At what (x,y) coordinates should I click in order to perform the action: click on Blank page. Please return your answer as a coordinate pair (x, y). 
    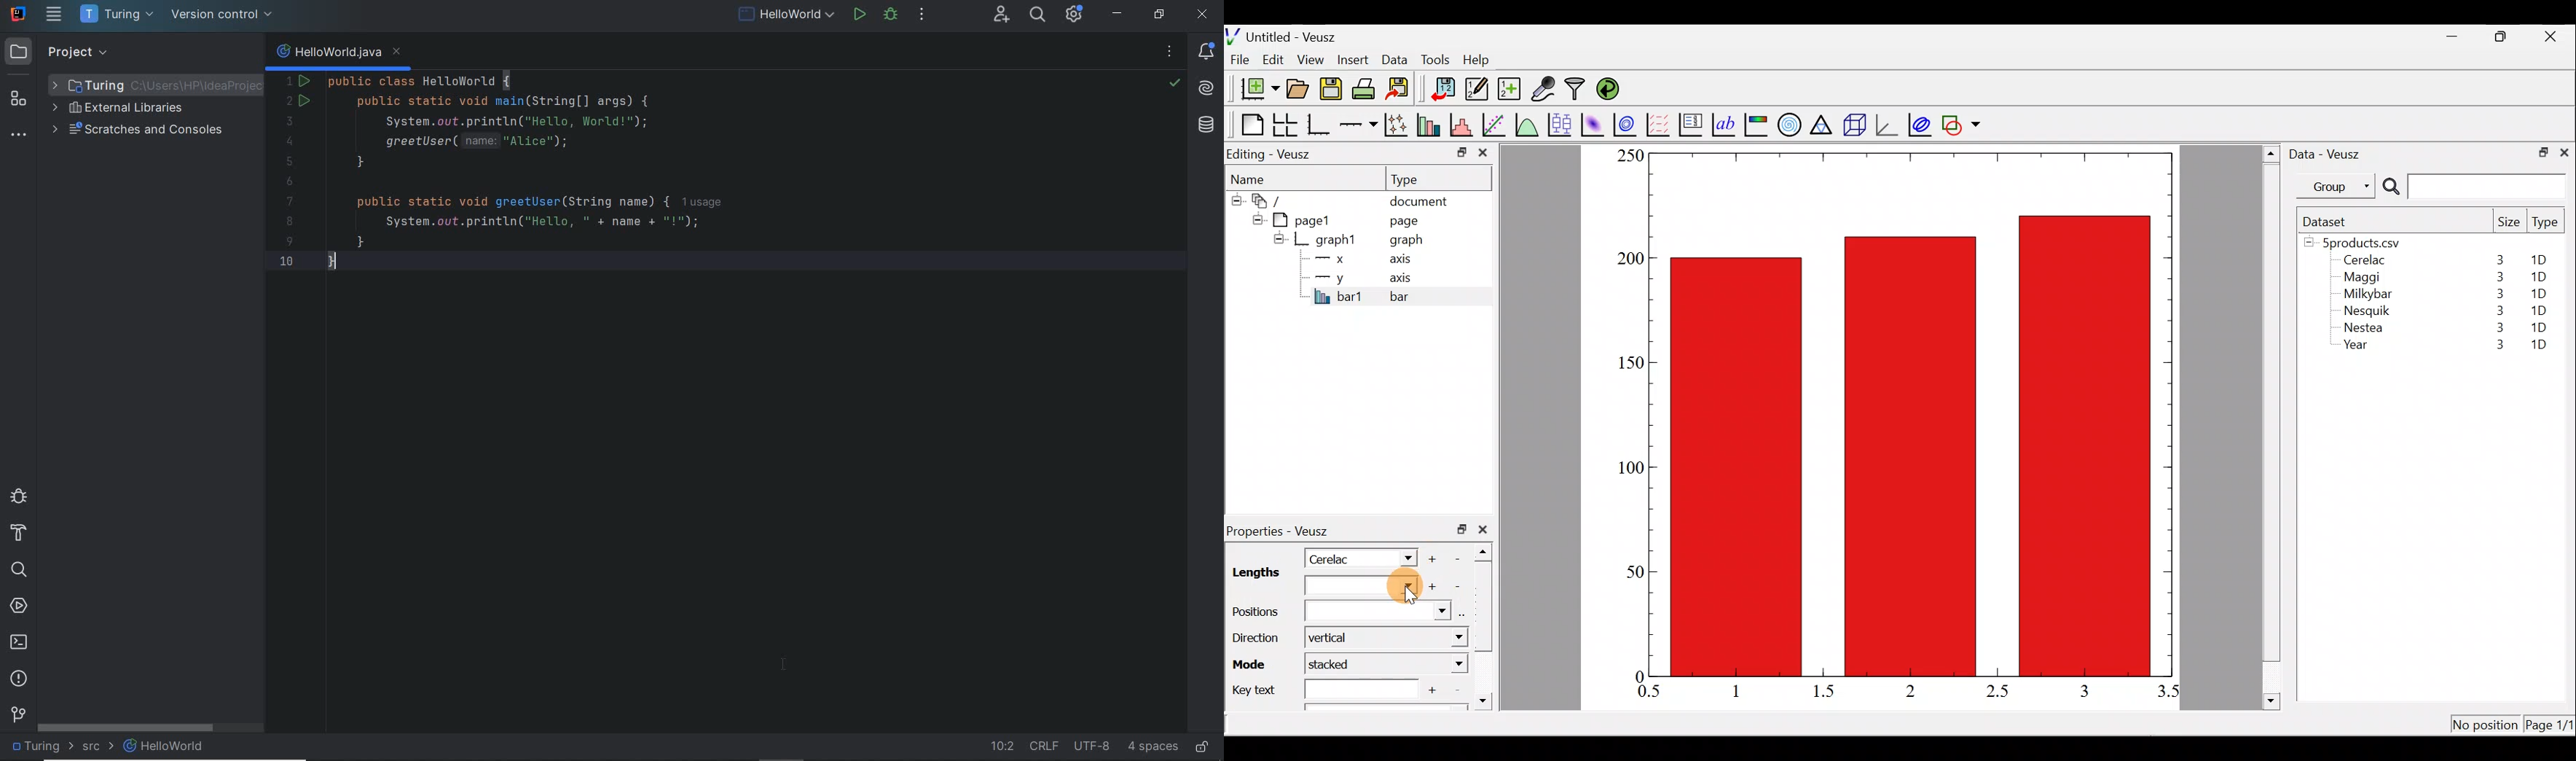
    Looking at the image, I should click on (1249, 125).